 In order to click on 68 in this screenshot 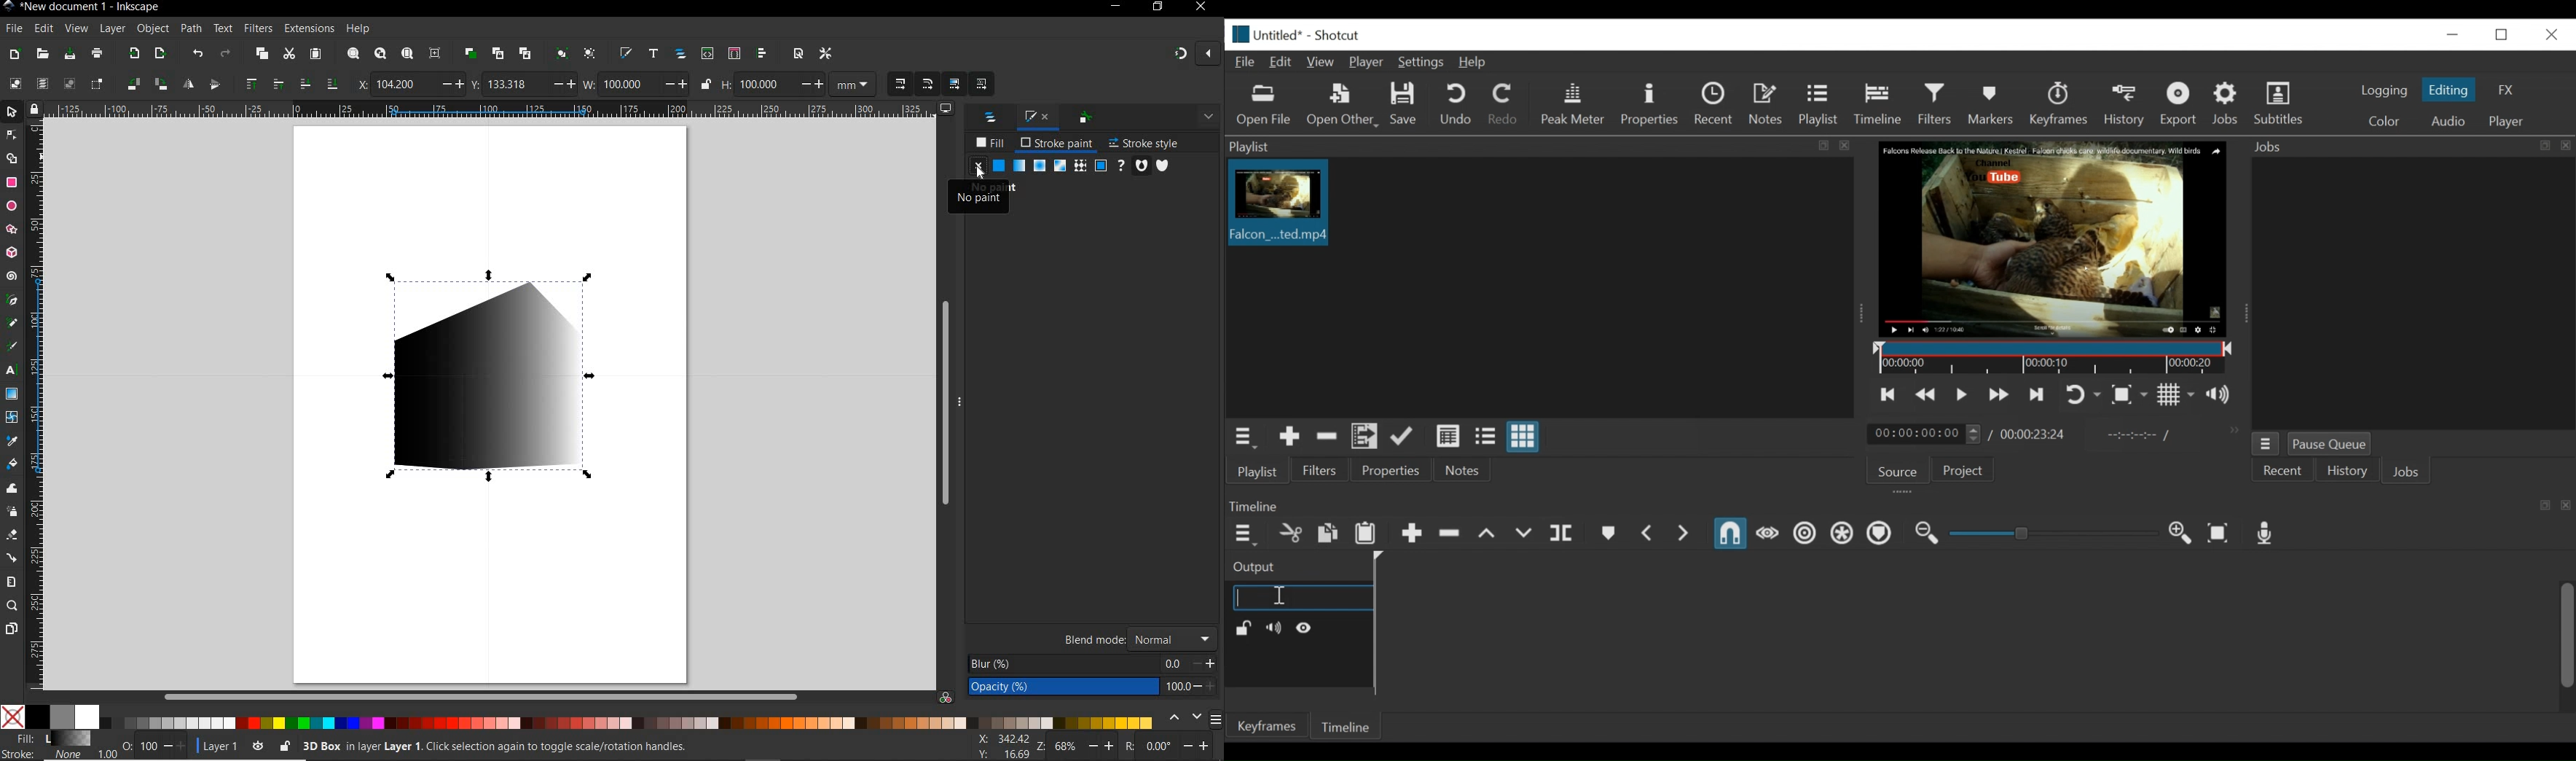, I will do `click(1067, 746)`.